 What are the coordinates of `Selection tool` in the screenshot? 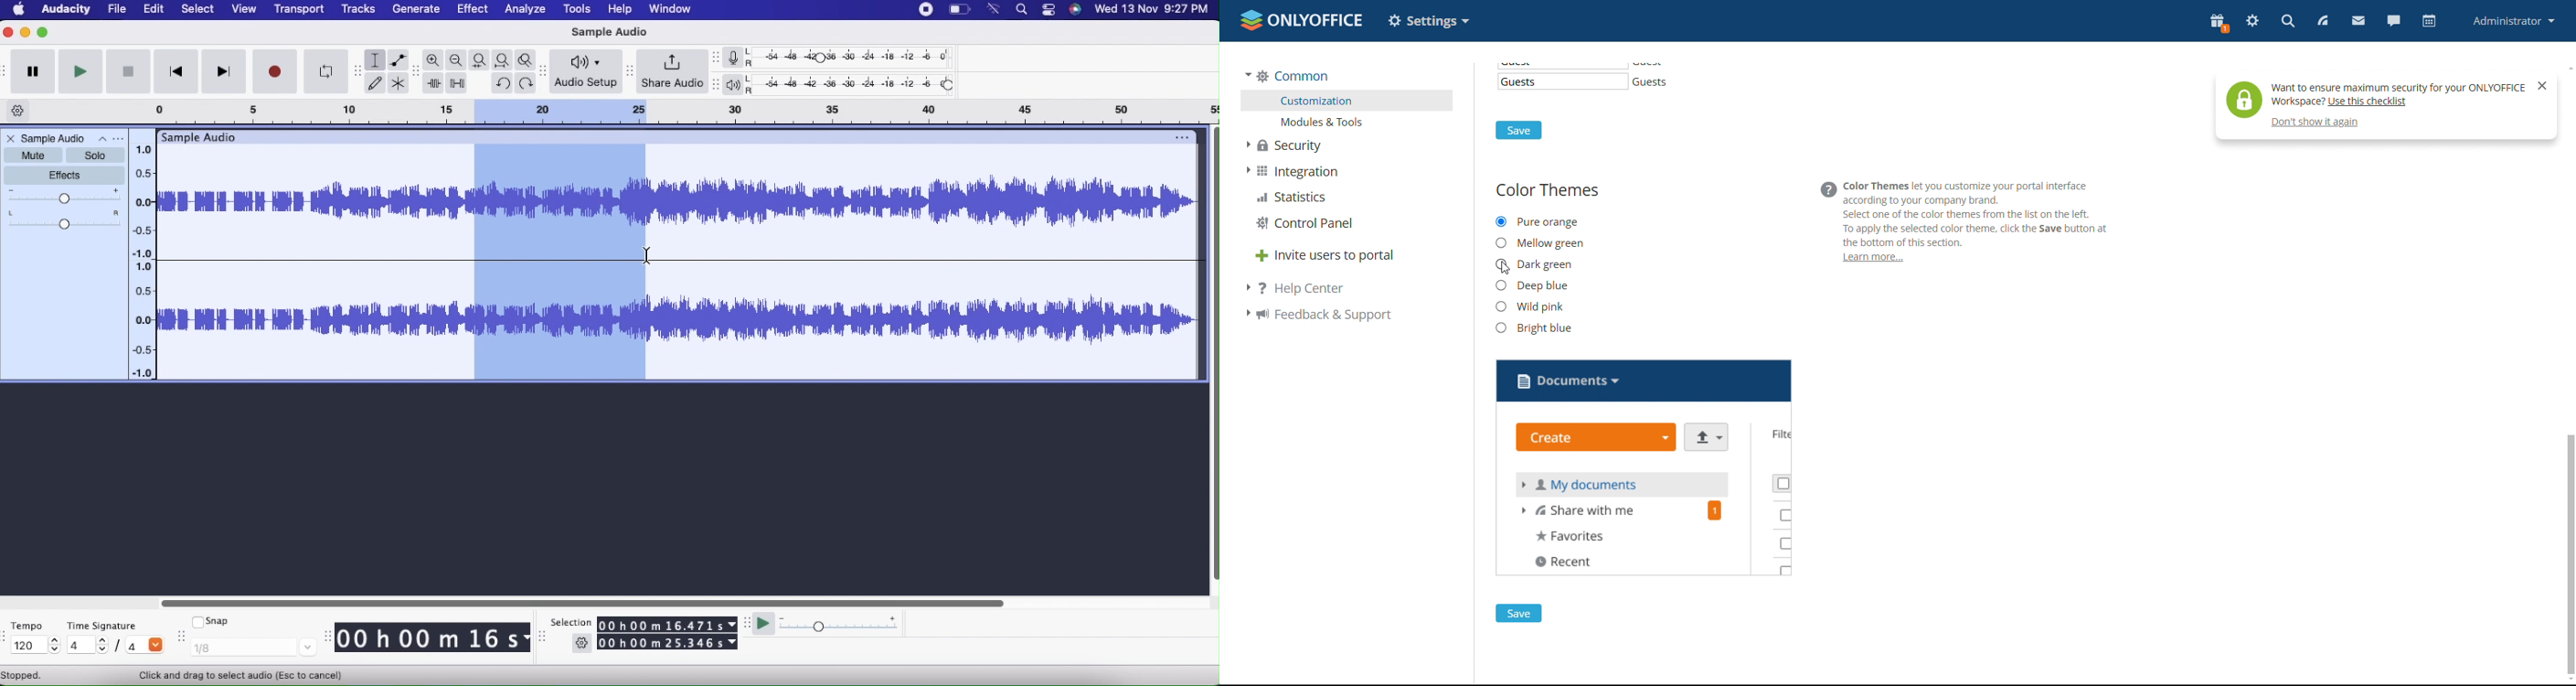 It's located at (376, 60).